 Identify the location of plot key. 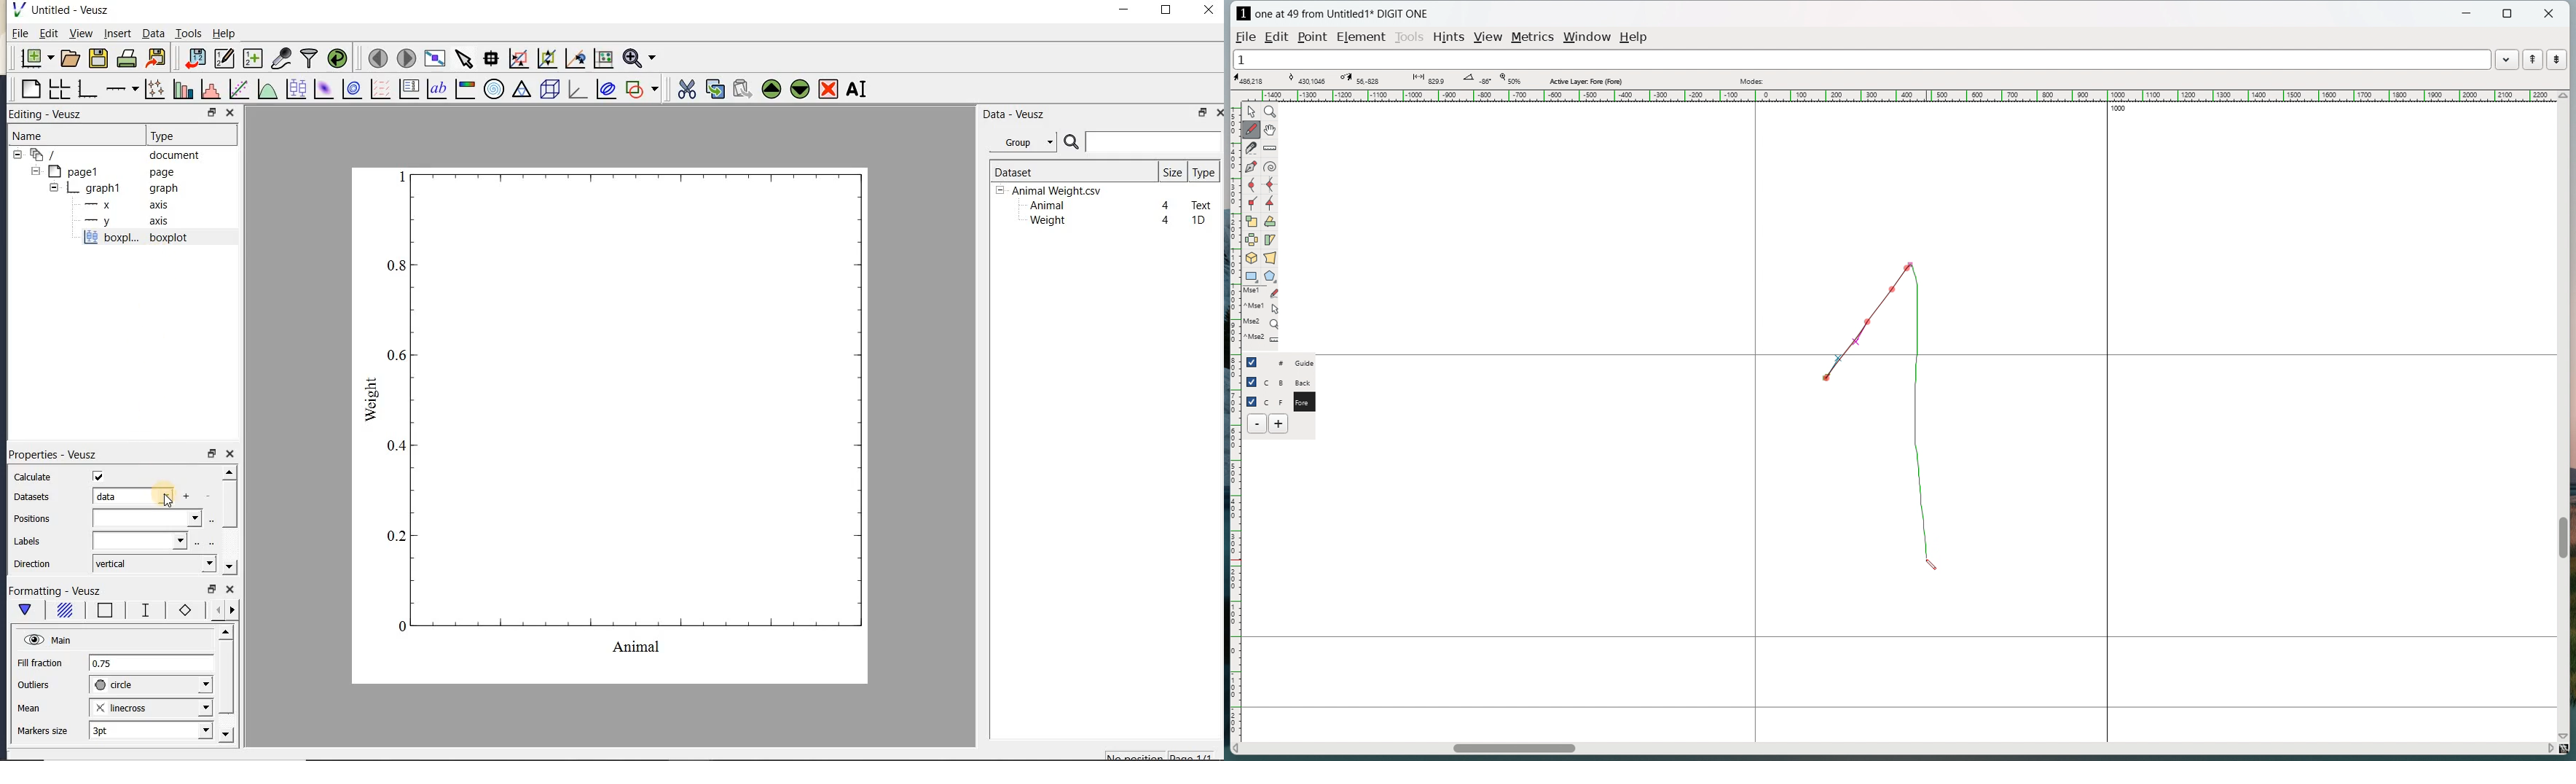
(407, 89).